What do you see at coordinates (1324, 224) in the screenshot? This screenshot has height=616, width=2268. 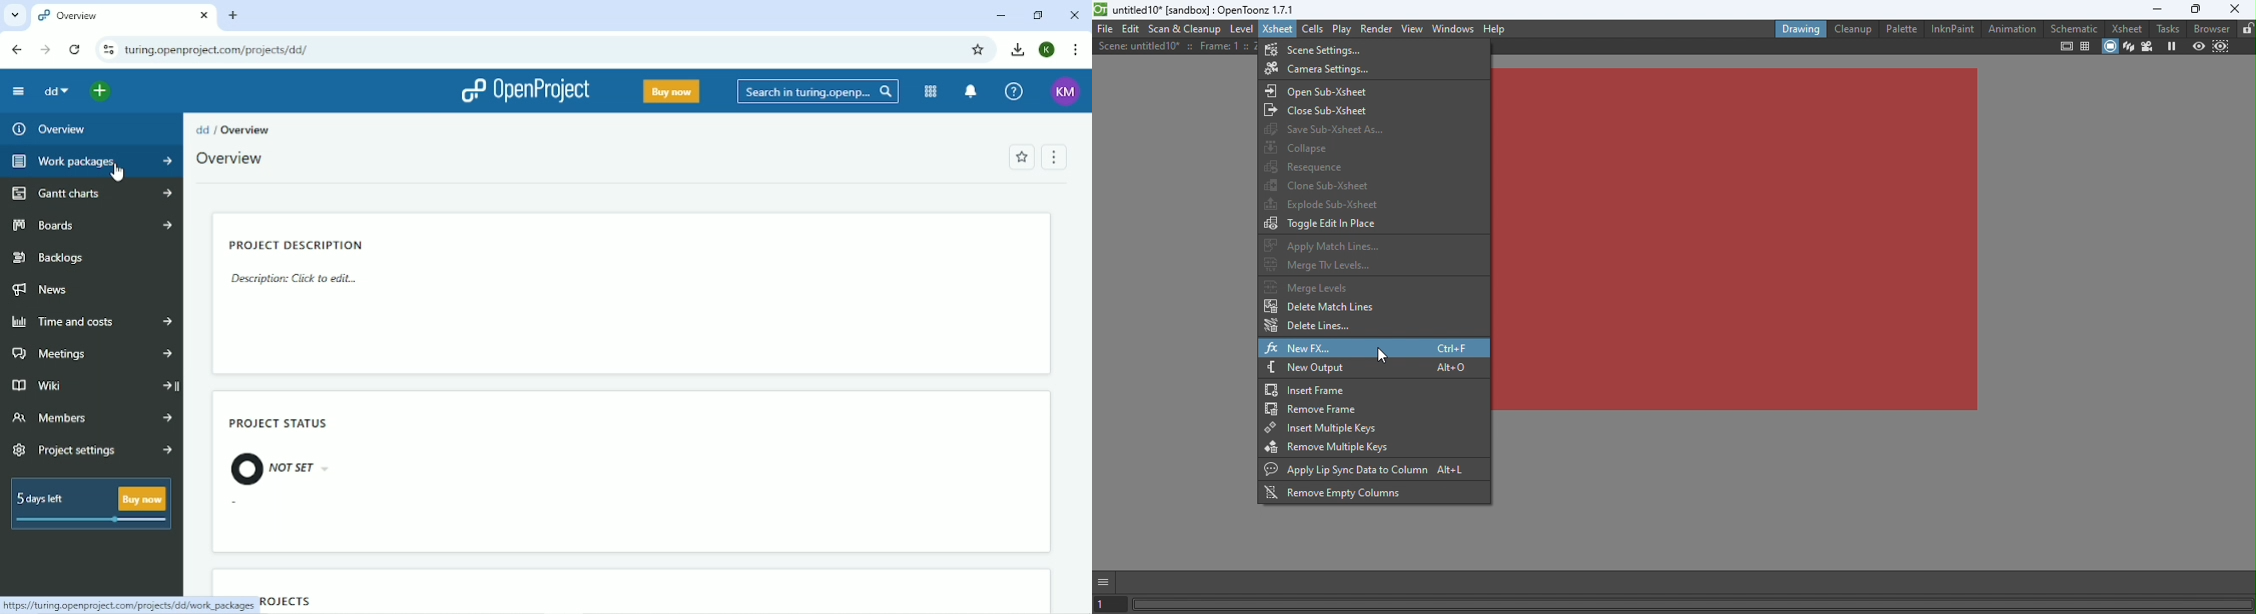 I see `Toggle edit in place` at bounding box center [1324, 224].